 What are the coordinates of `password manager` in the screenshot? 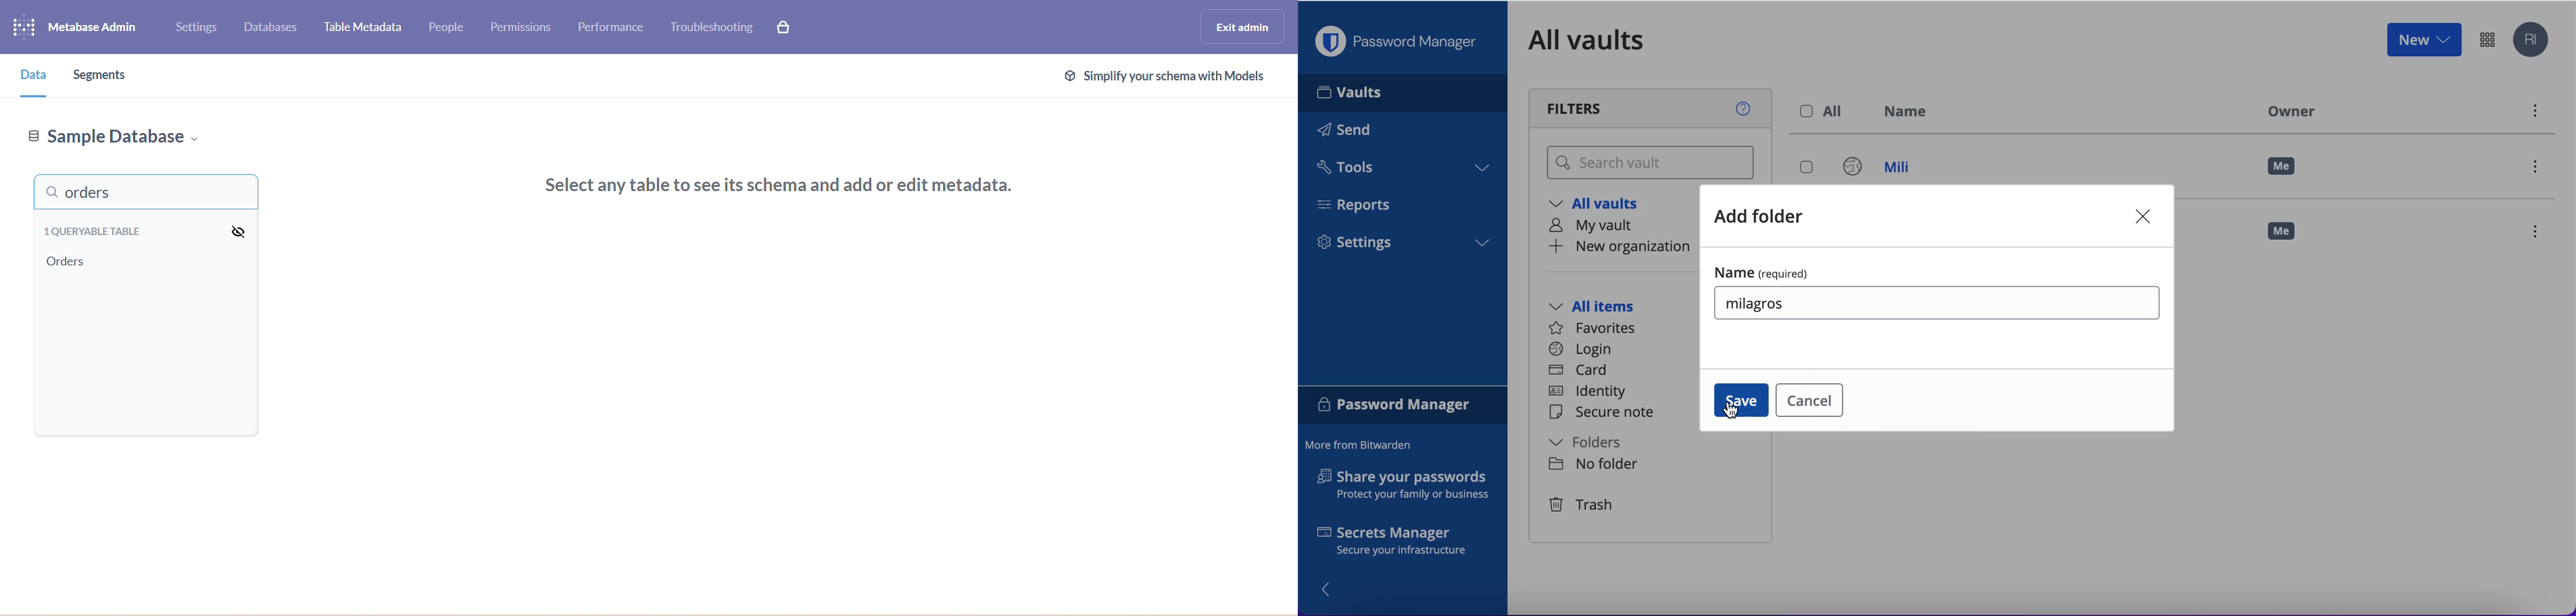 It's located at (2488, 39).